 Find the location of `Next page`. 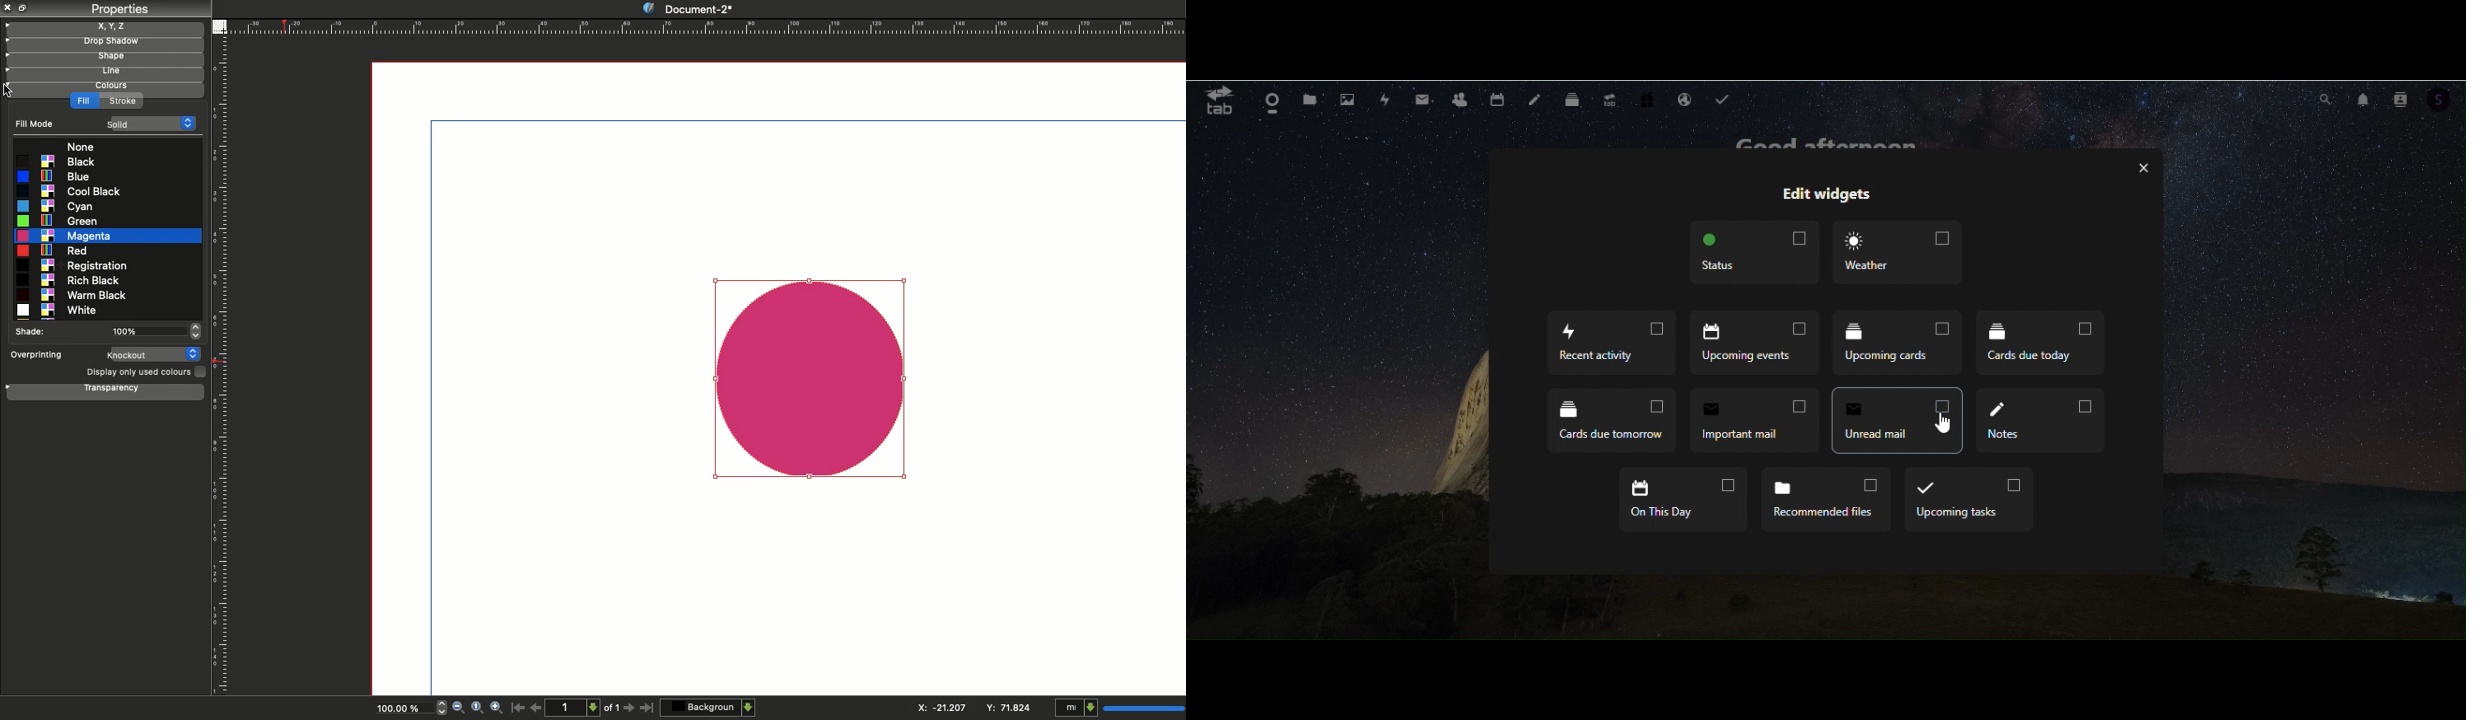

Next page is located at coordinates (631, 708).